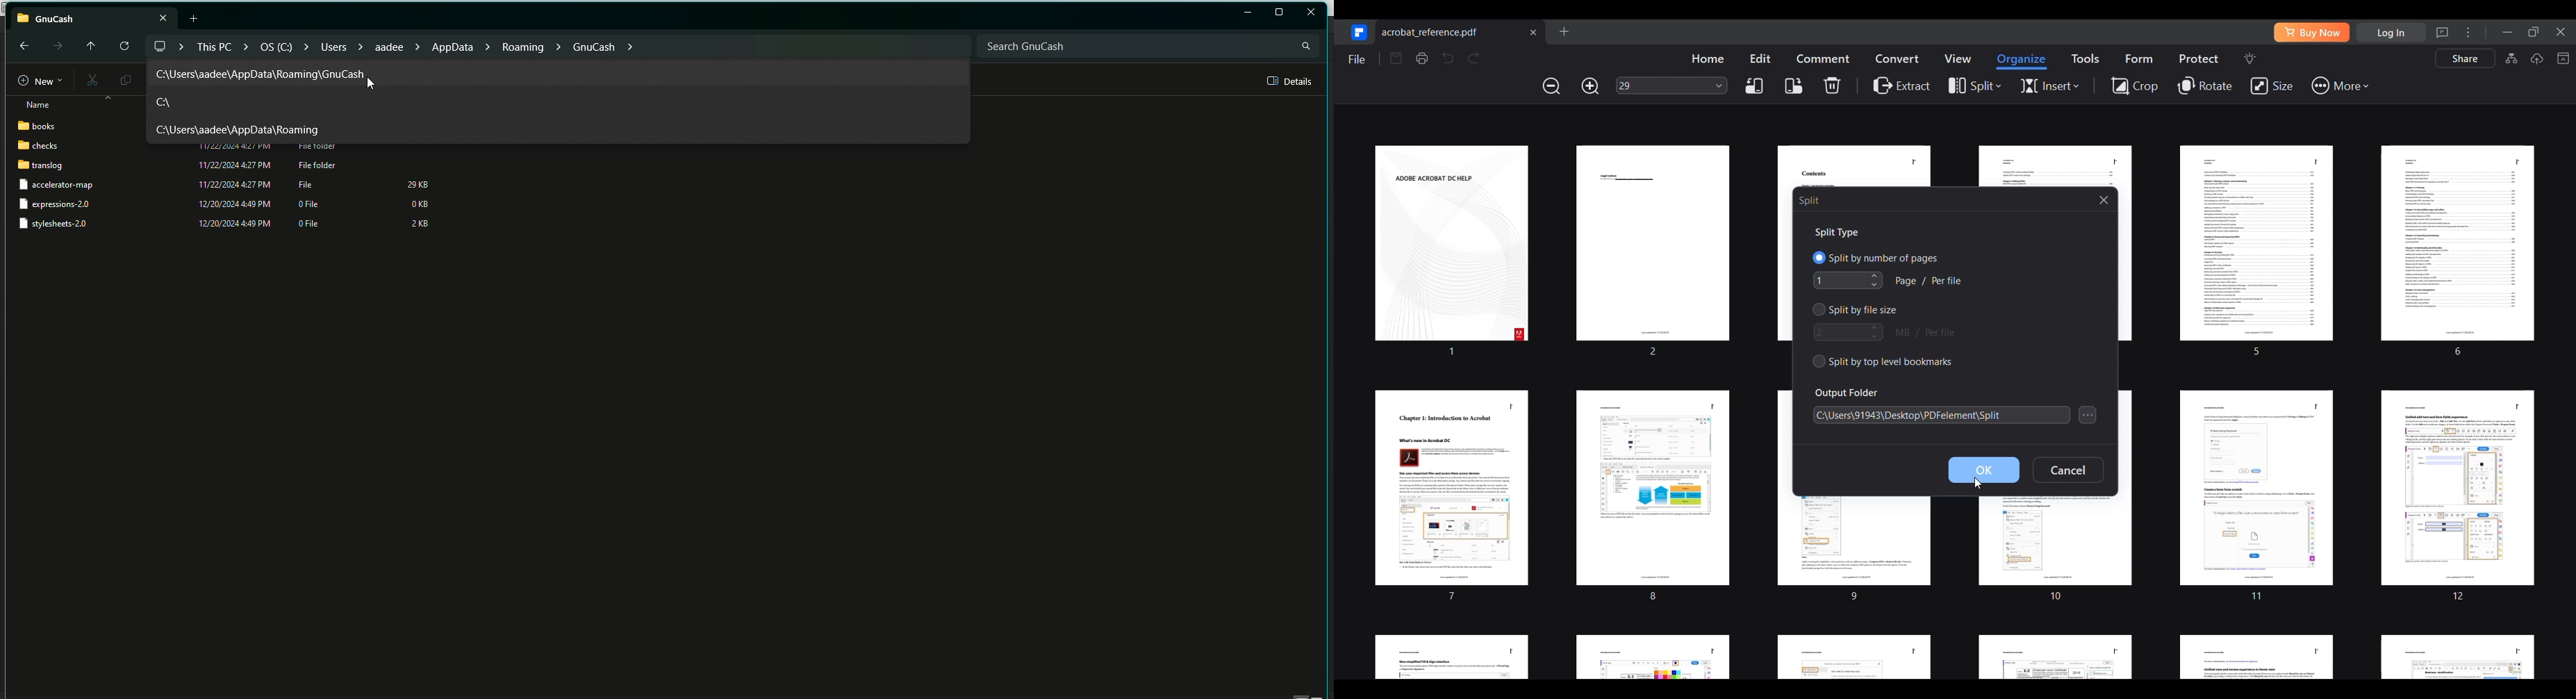 Image resolution: width=2576 pixels, height=700 pixels. I want to click on 0File, so click(313, 217).